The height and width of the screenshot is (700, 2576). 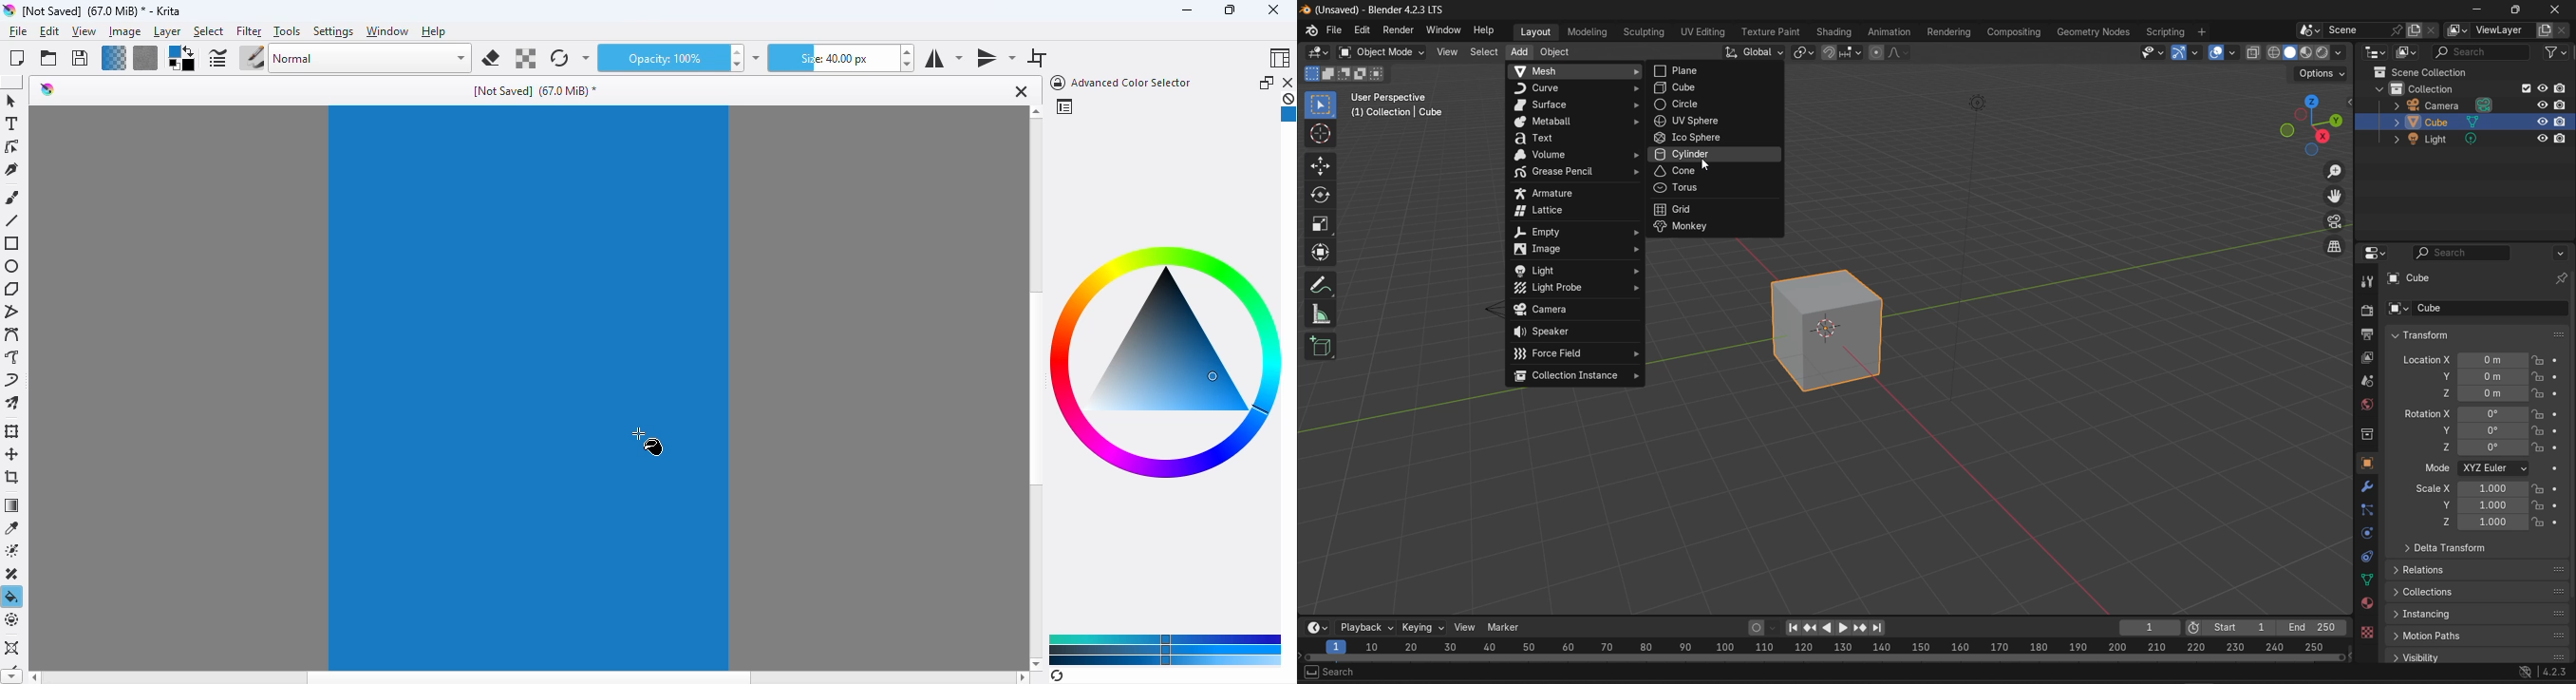 What do you see at coordinates (2556, 469) in the screenshot?
I see `animate property` at bounding box center [2556, 469].